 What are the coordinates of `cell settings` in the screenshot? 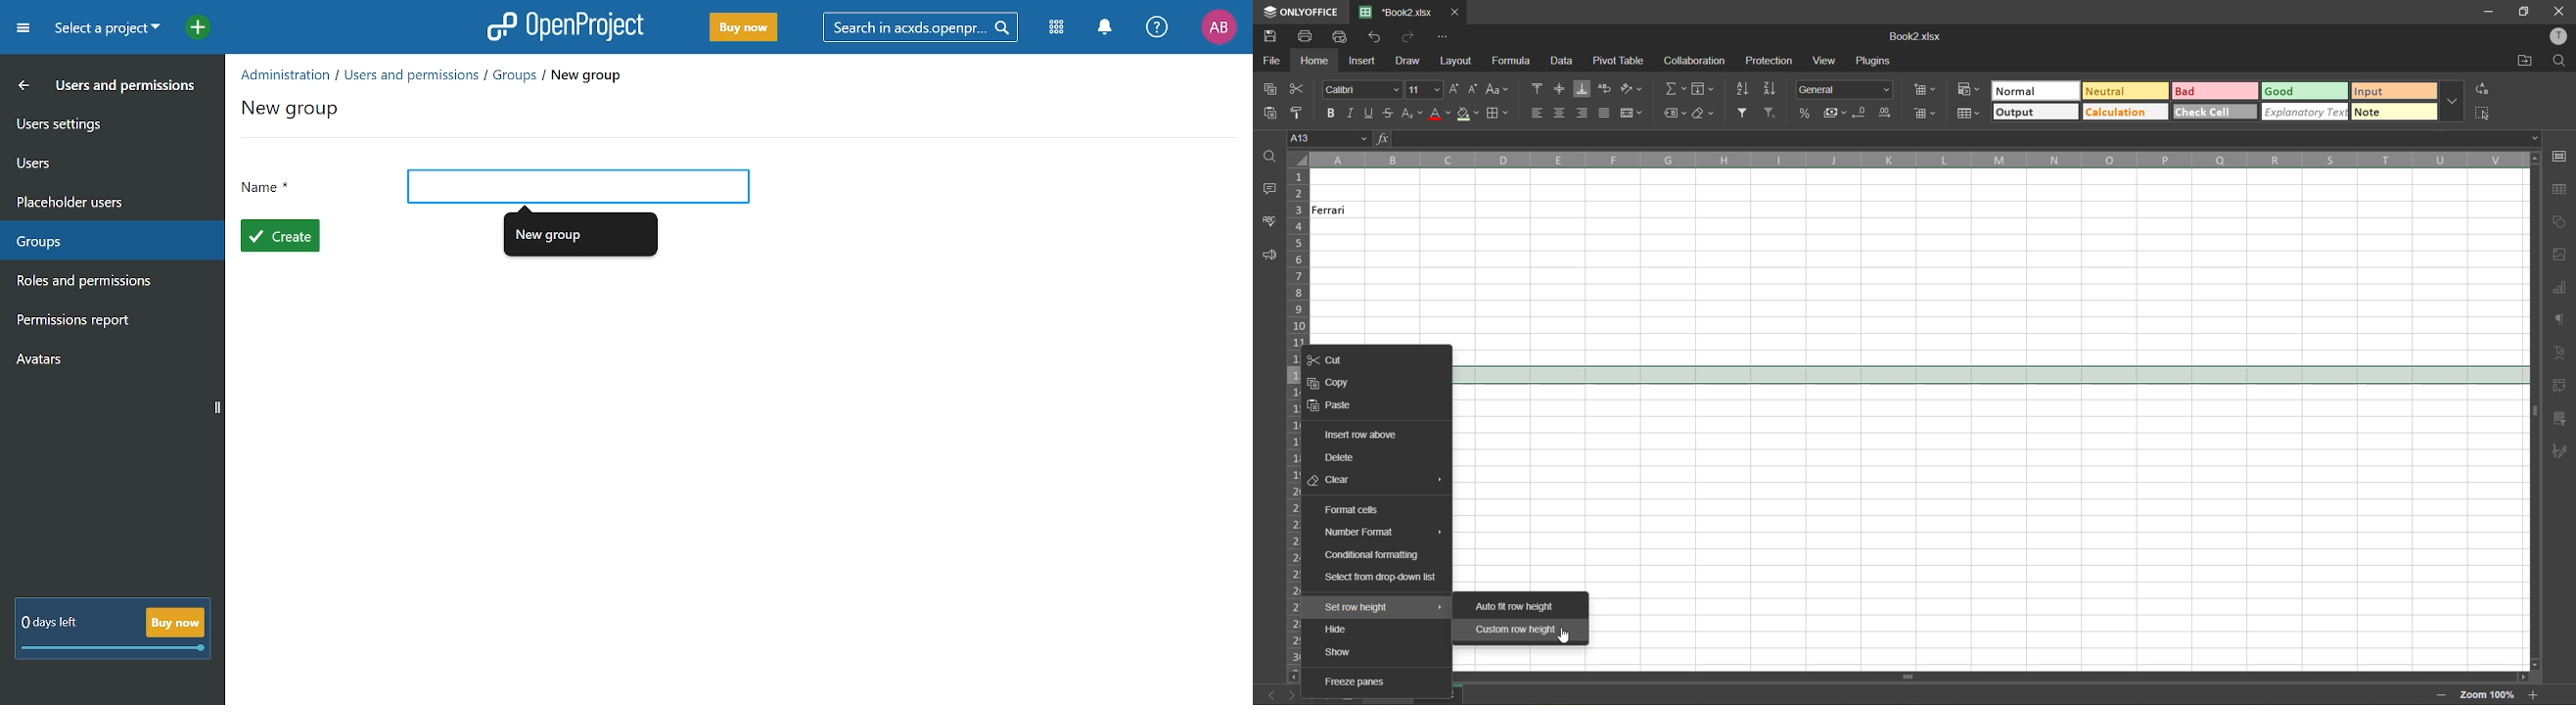 It's located at (2561, 155).